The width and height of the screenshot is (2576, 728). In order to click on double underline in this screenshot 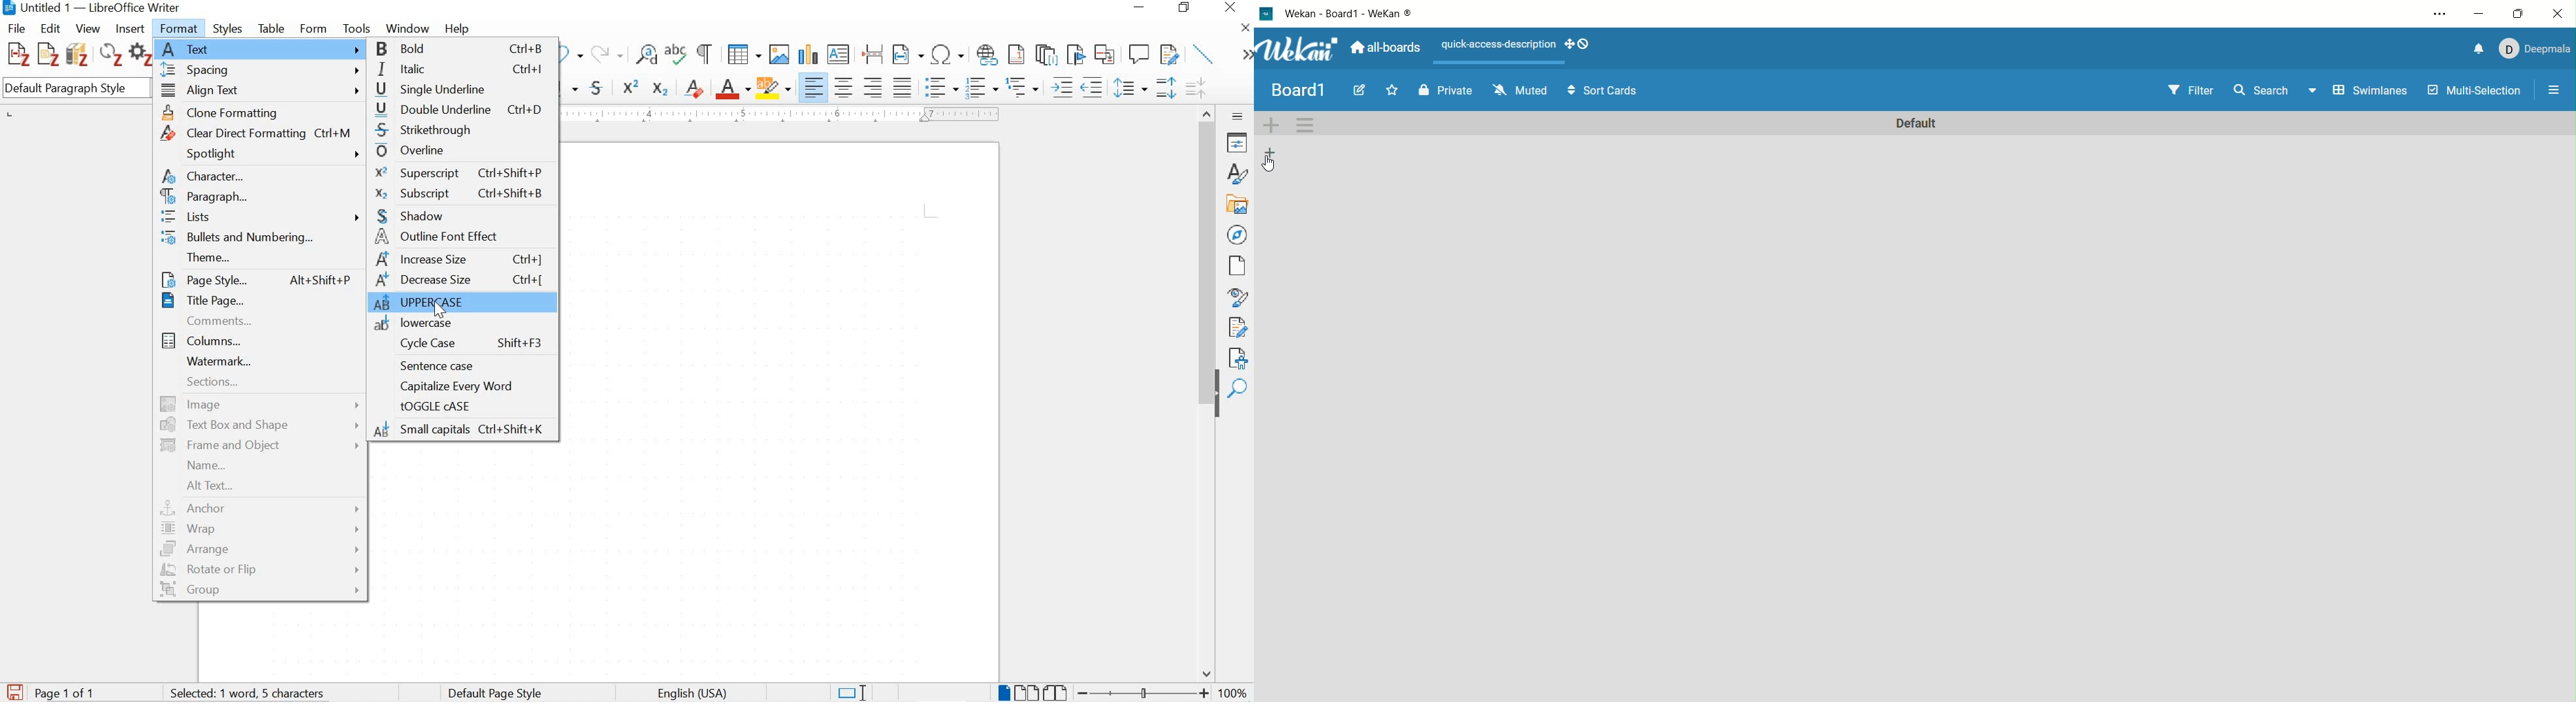, I will do `click(464, 110)`.